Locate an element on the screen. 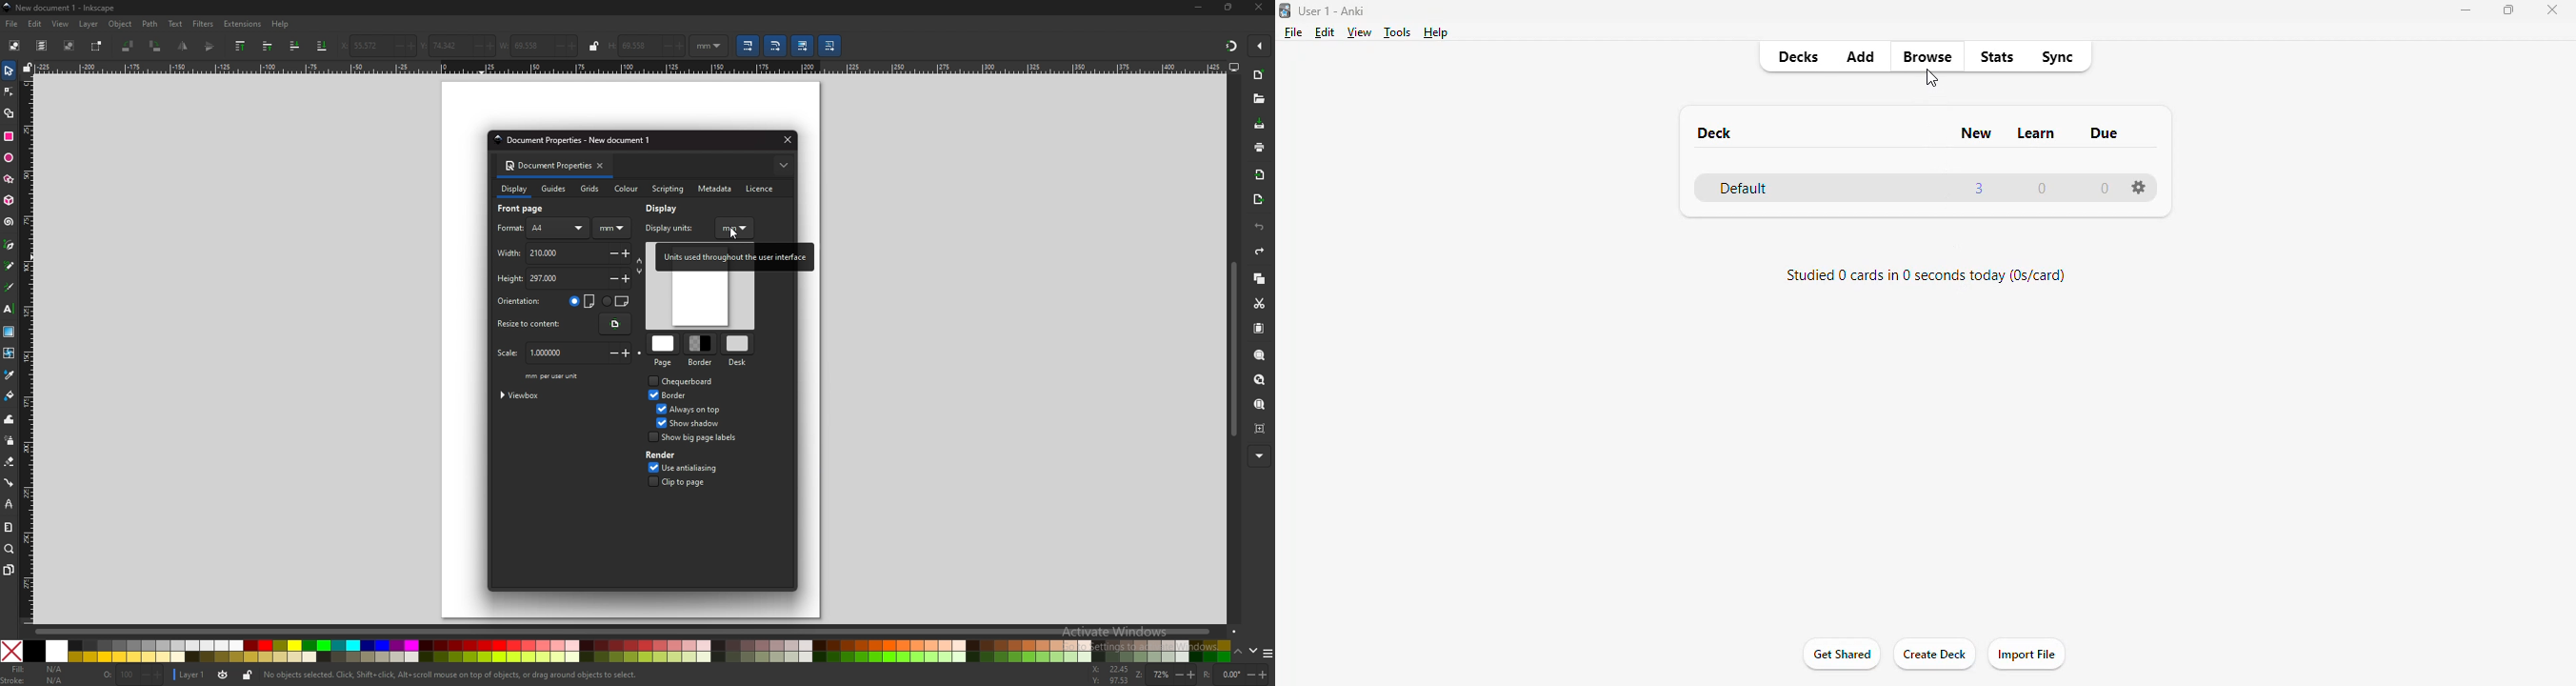  rotation is located at coordinates (1221, 675).